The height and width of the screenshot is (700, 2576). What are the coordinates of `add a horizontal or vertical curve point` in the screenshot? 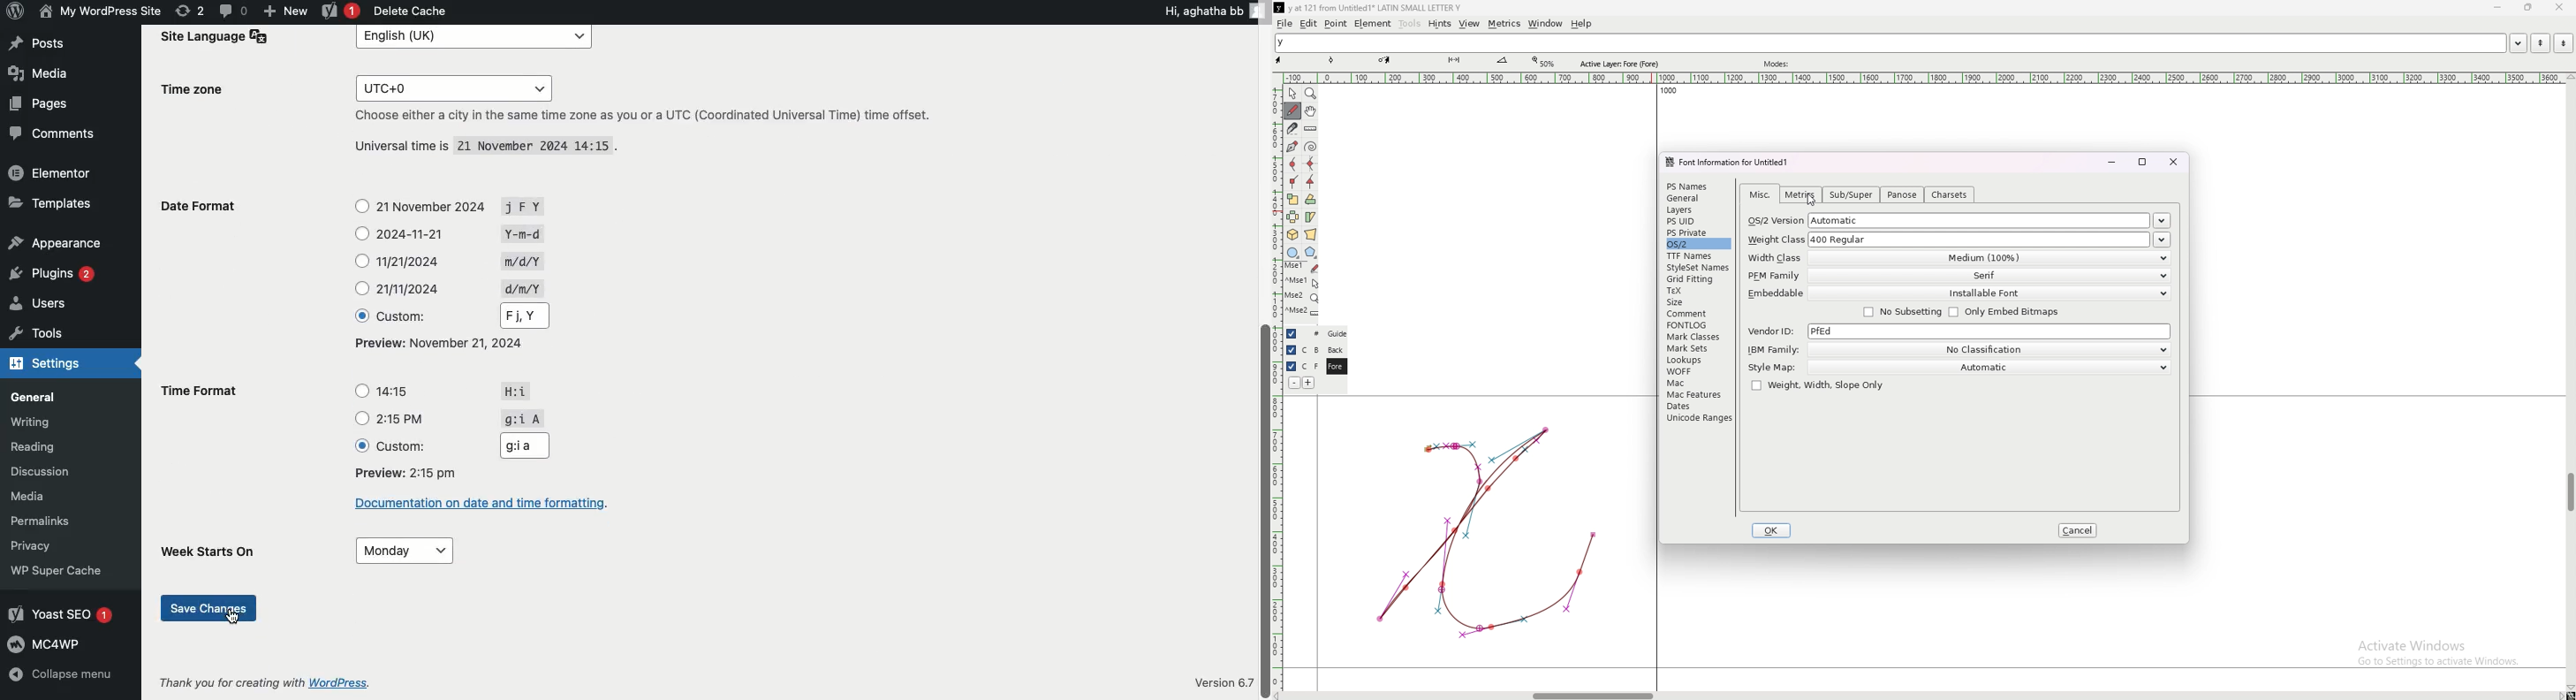 It's located at (1311, 164).